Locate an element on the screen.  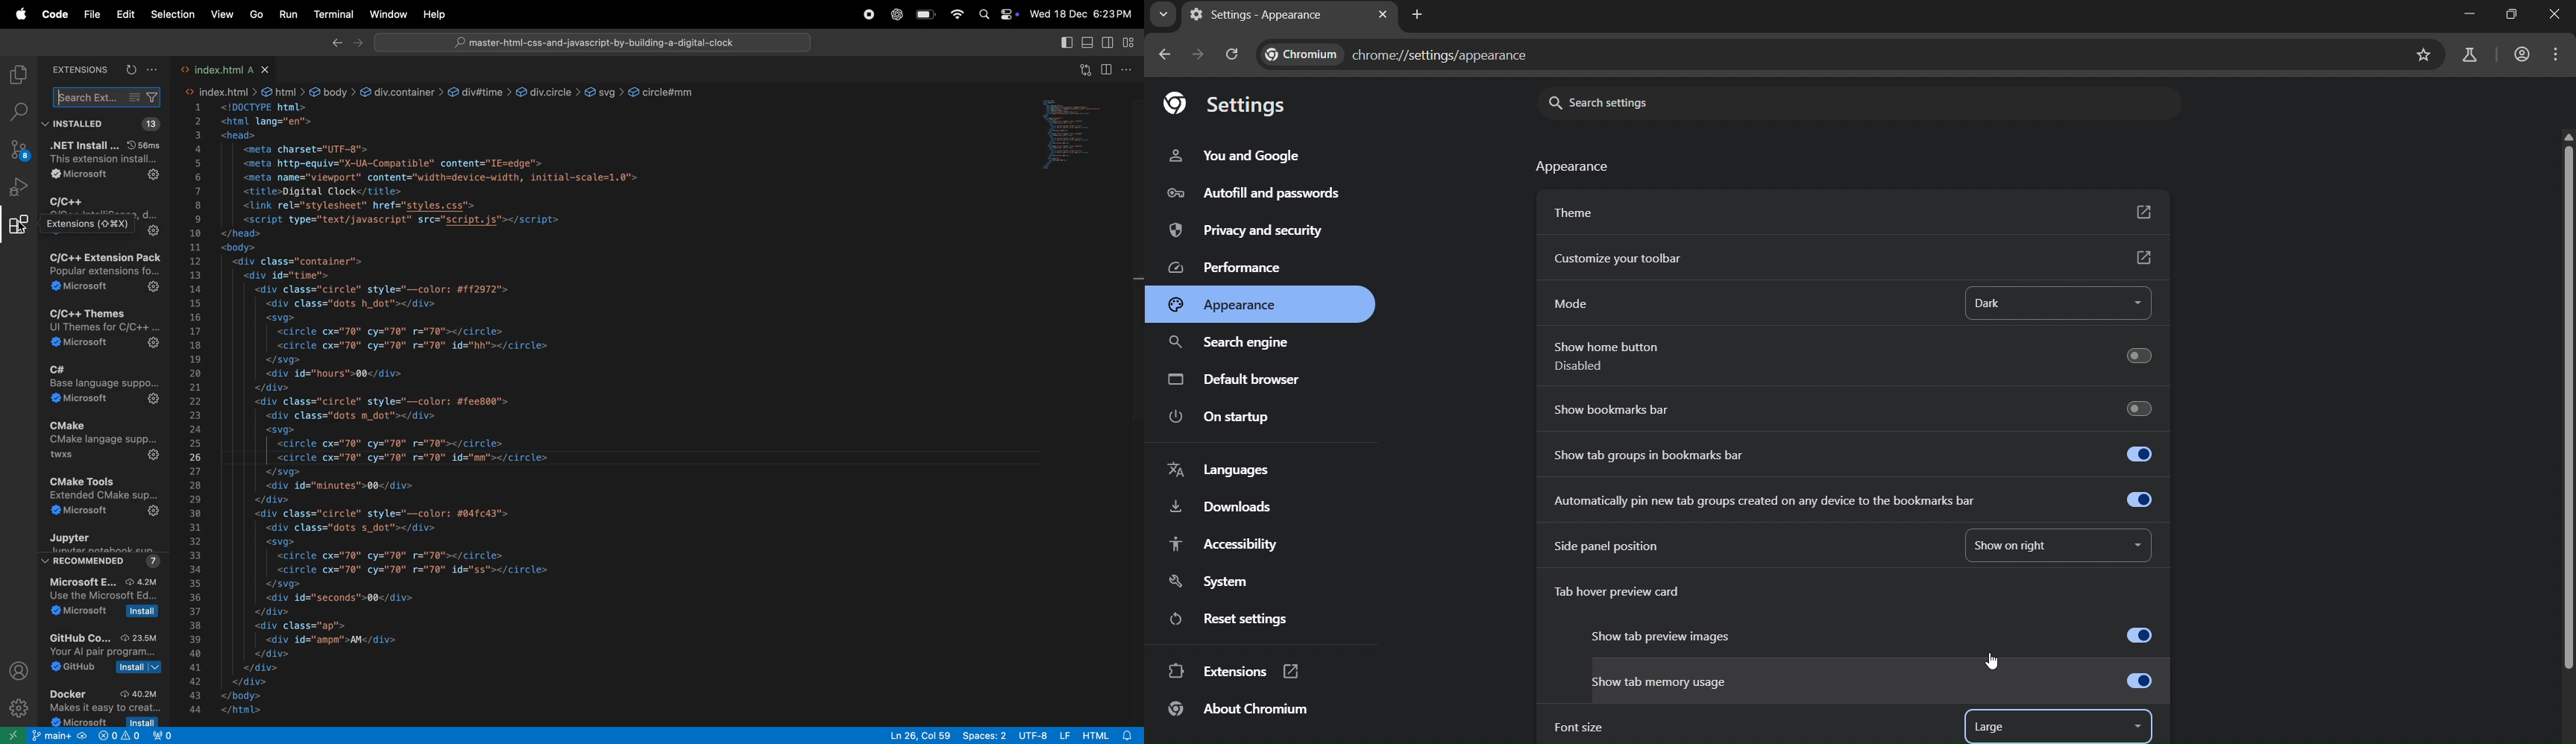
dark is located at coordinates (2018, 304).